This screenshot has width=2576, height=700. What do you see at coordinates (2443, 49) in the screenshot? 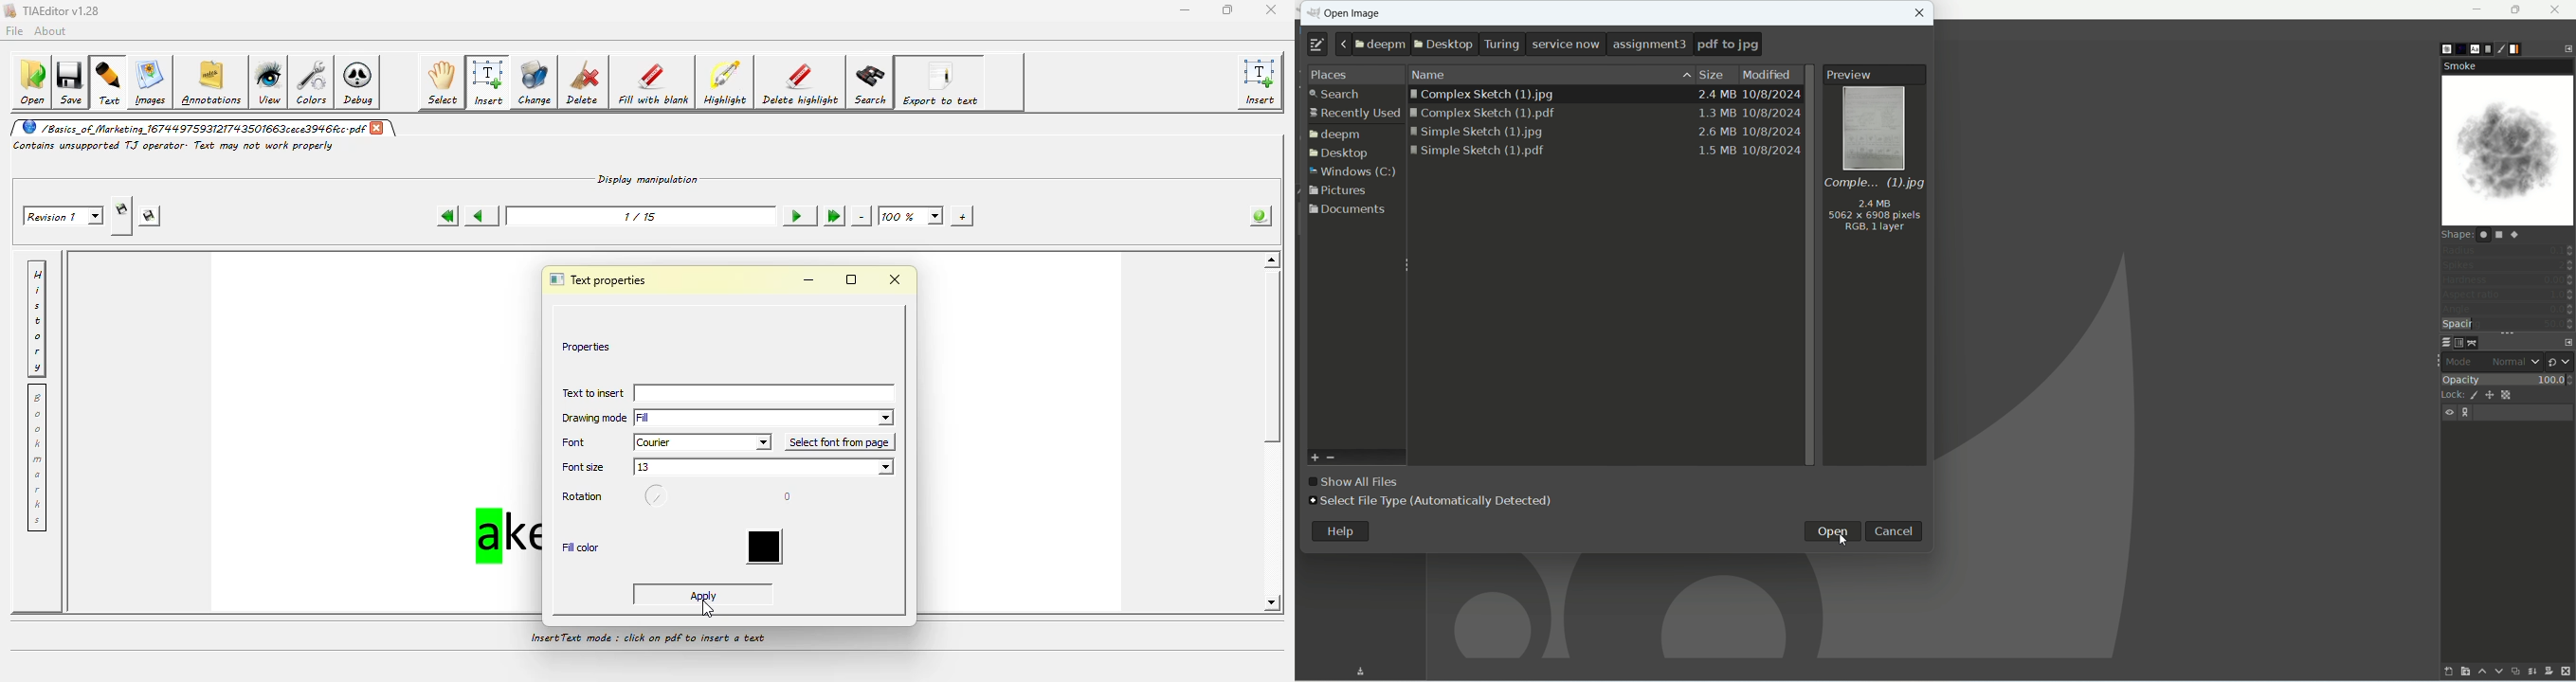
I see `brushes` at bounding box center [2443, 49].